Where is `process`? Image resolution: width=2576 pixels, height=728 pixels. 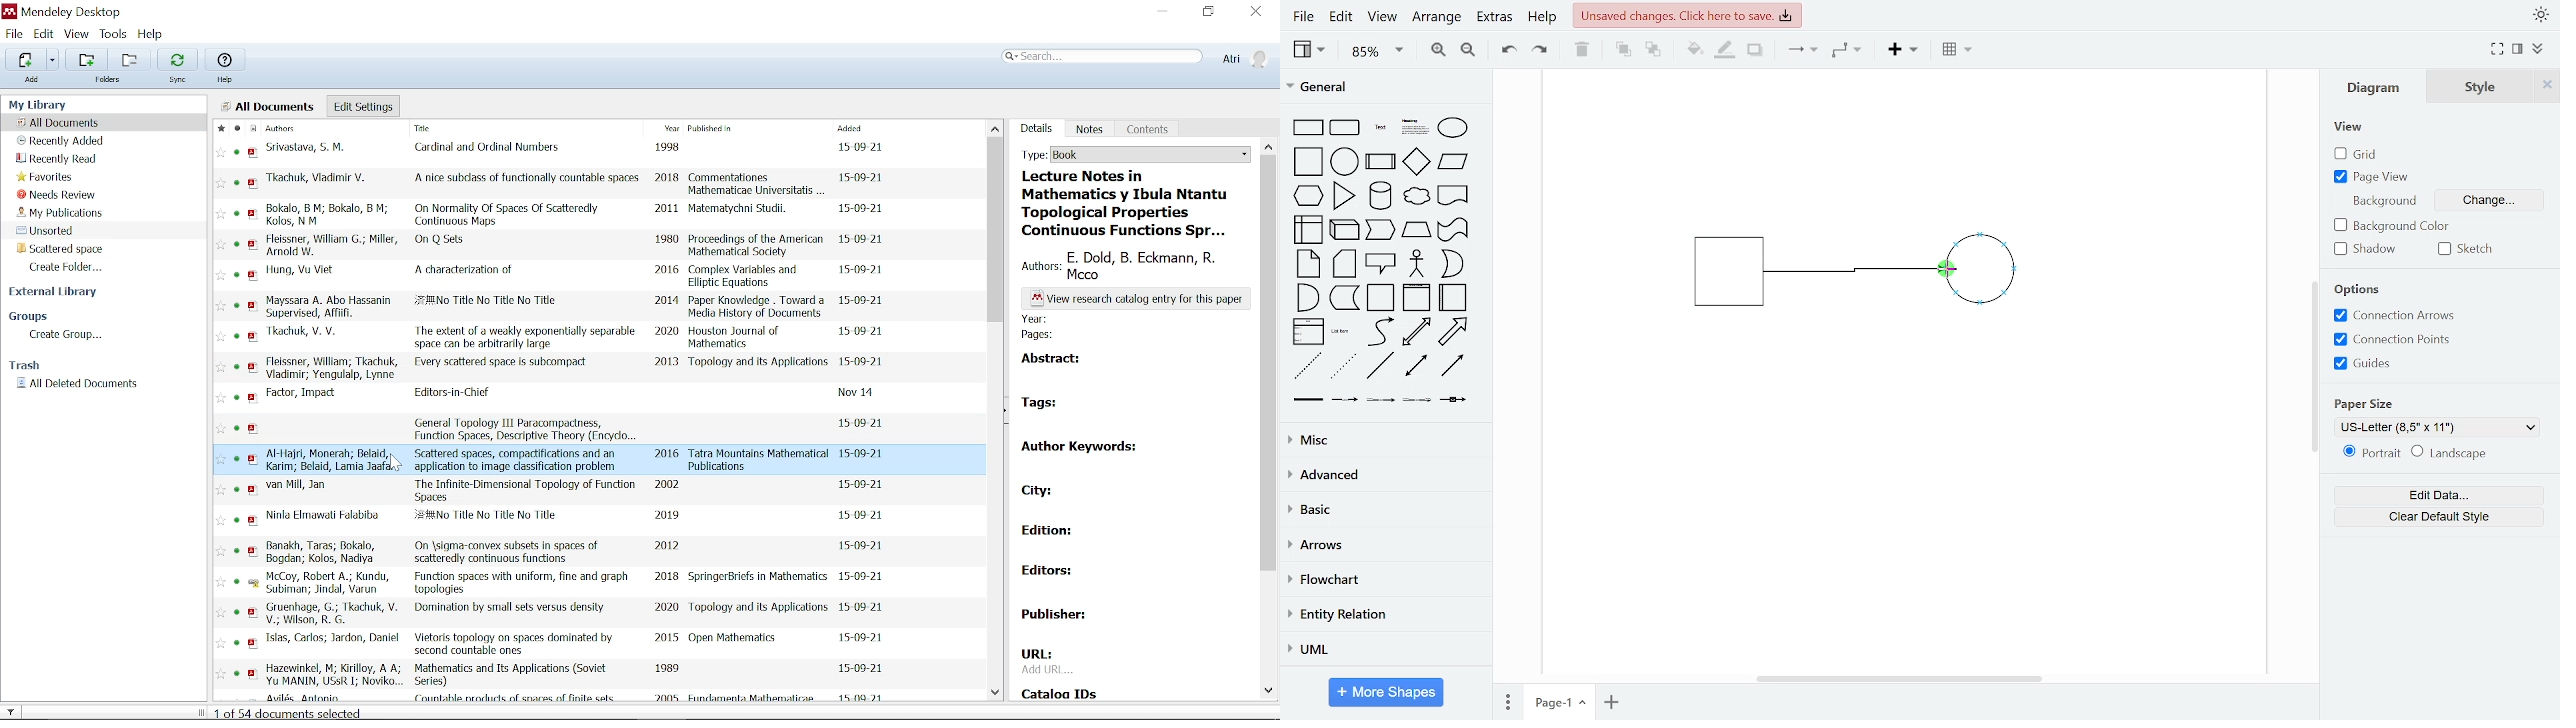 process is located at coordinates (1381, 163).